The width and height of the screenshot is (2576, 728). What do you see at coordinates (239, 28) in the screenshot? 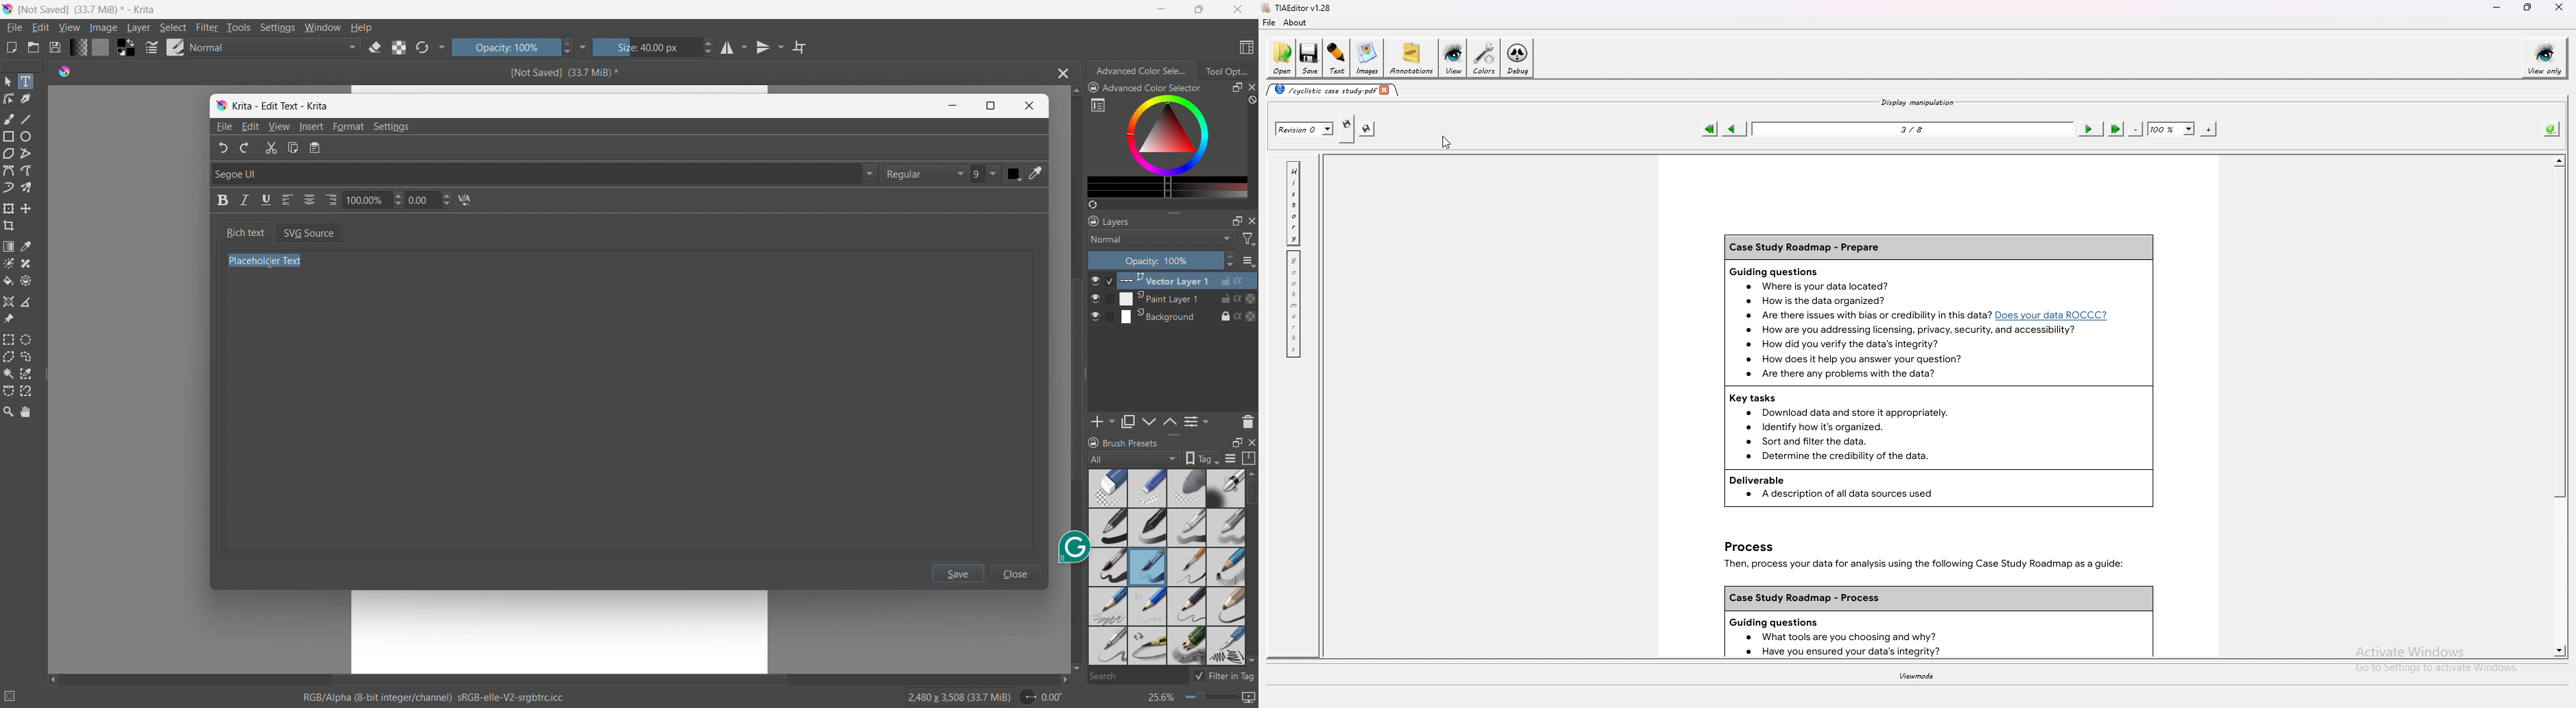
I see `tools` at bounding box center [239, 28].